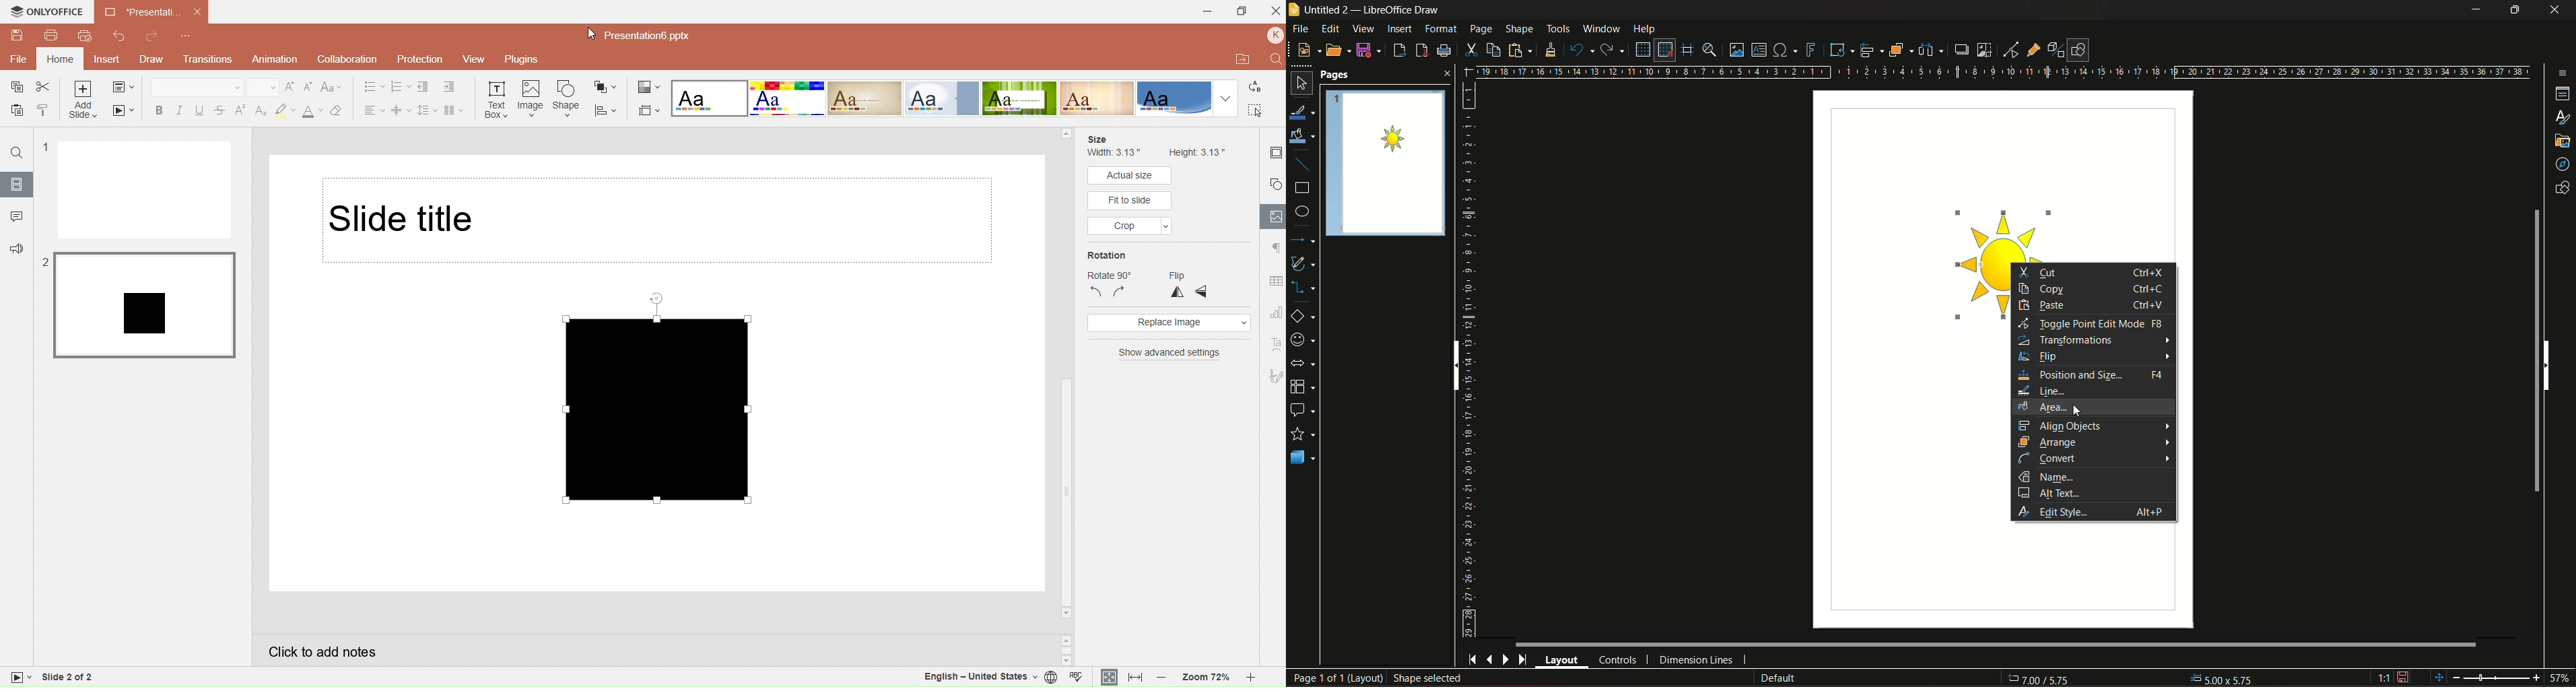  What do you see at coordinates (1097, 98) in the screenshot?
I see `Lines` at bounding box center [1097, 98].